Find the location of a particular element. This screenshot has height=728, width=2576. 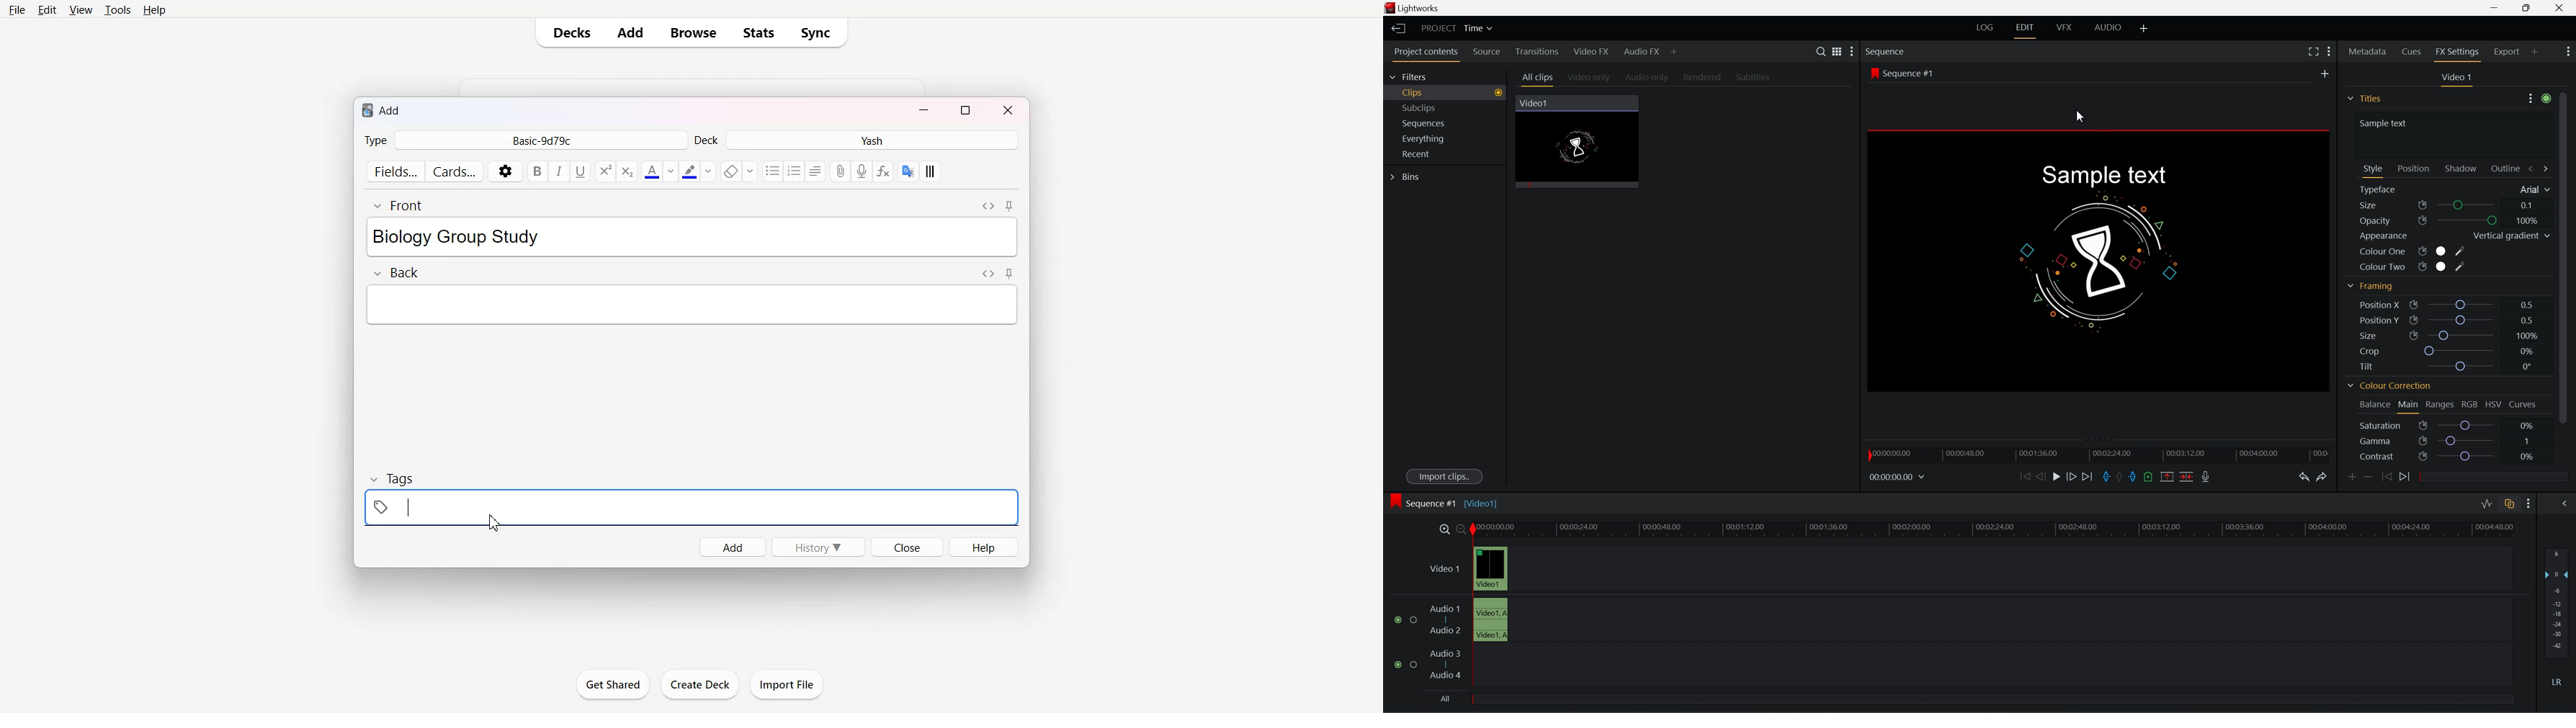

Back is located at coordinates (395, 272).